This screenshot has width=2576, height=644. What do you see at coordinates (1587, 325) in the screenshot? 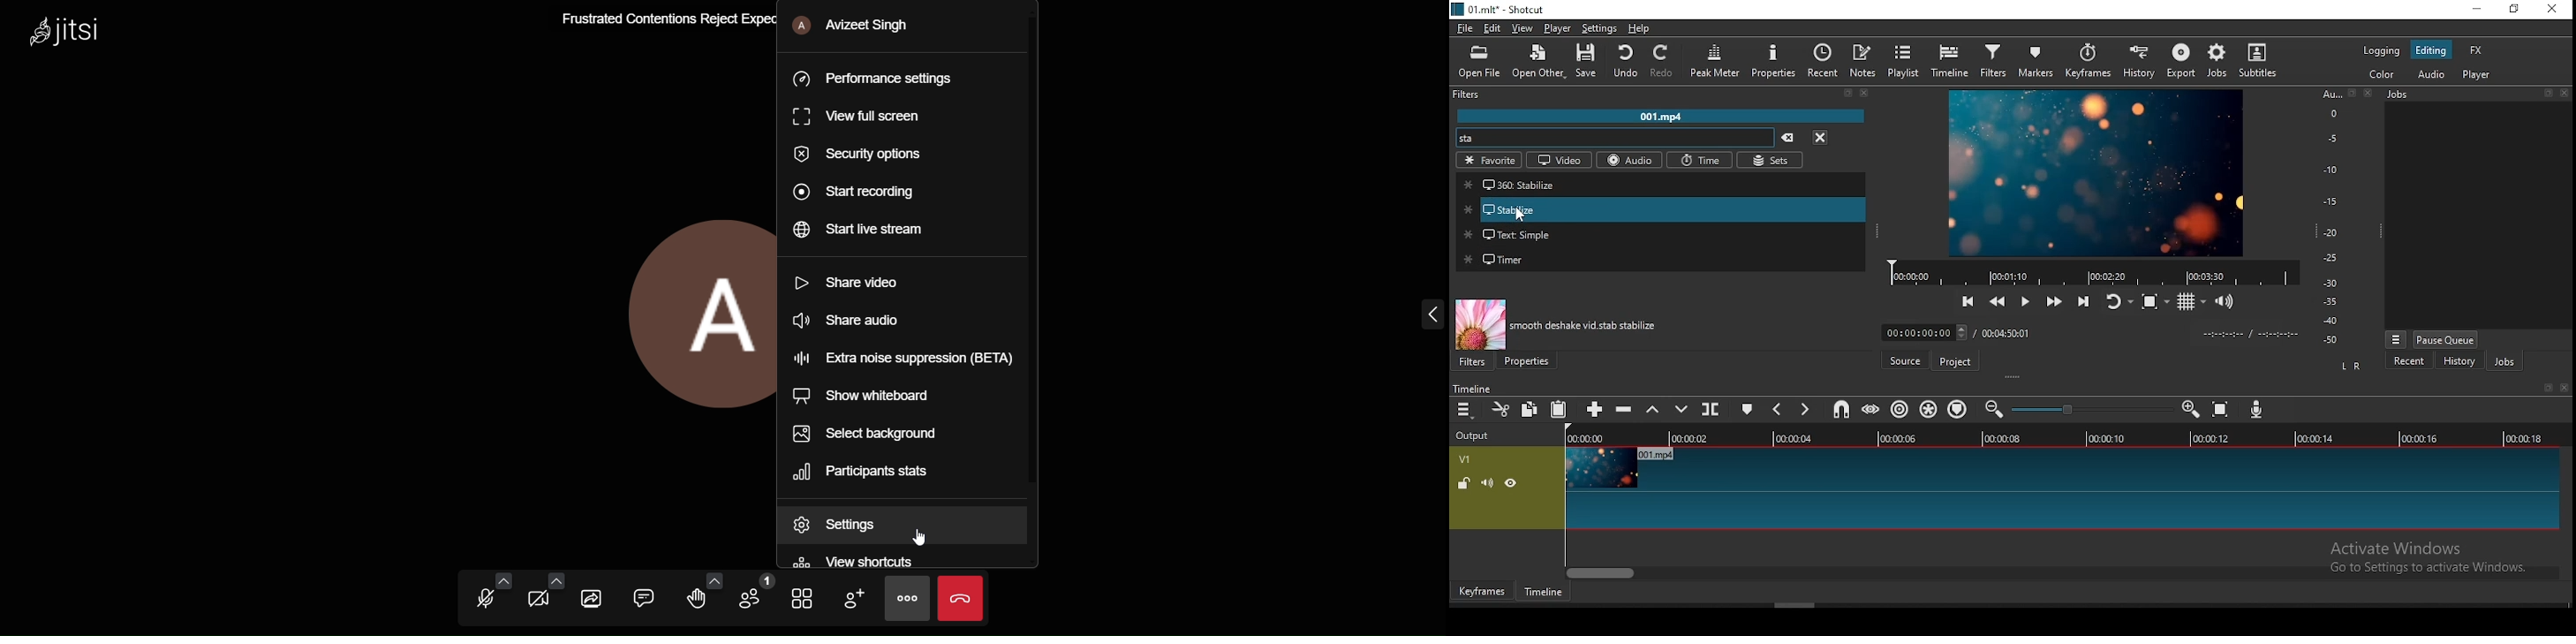
I see `smooth deshake vid stab stabilize` at bounding box center [1587, 325].